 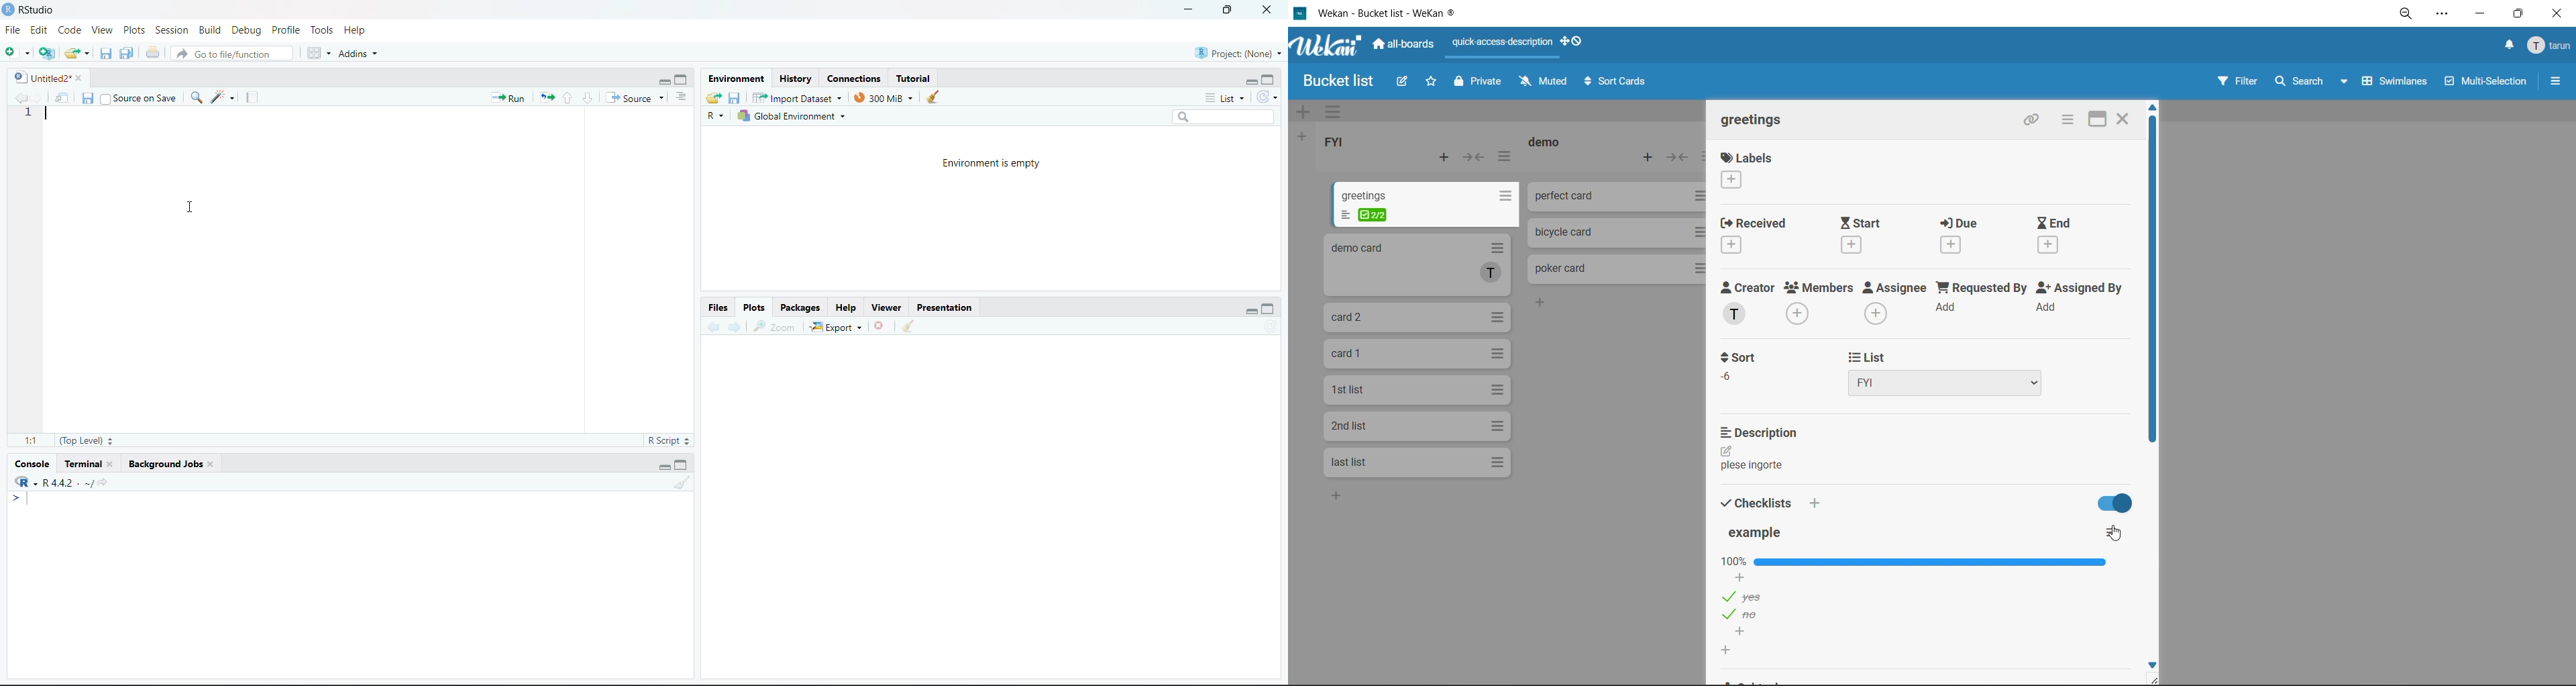 I want to click on list actions, so click(x=1506, y=160).